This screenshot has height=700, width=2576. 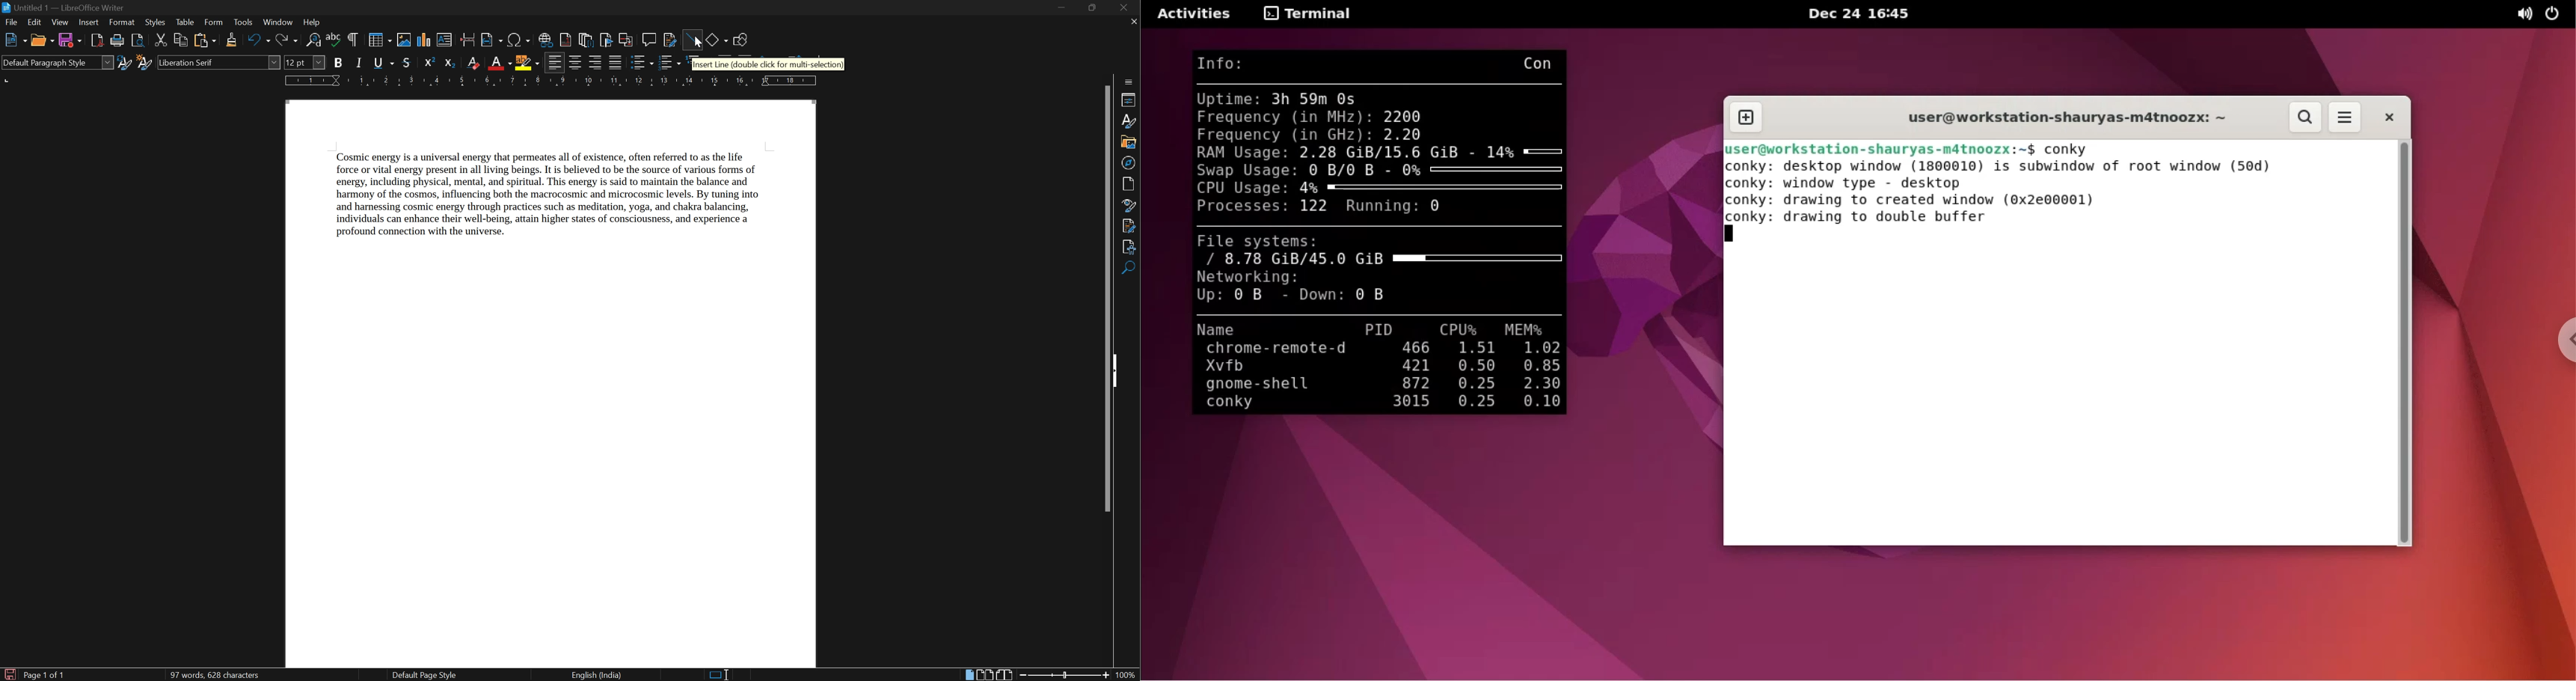 What do you see at coordinates (556, 62) in the screenshot?
I see `align left` at bounding box center [556, 62].